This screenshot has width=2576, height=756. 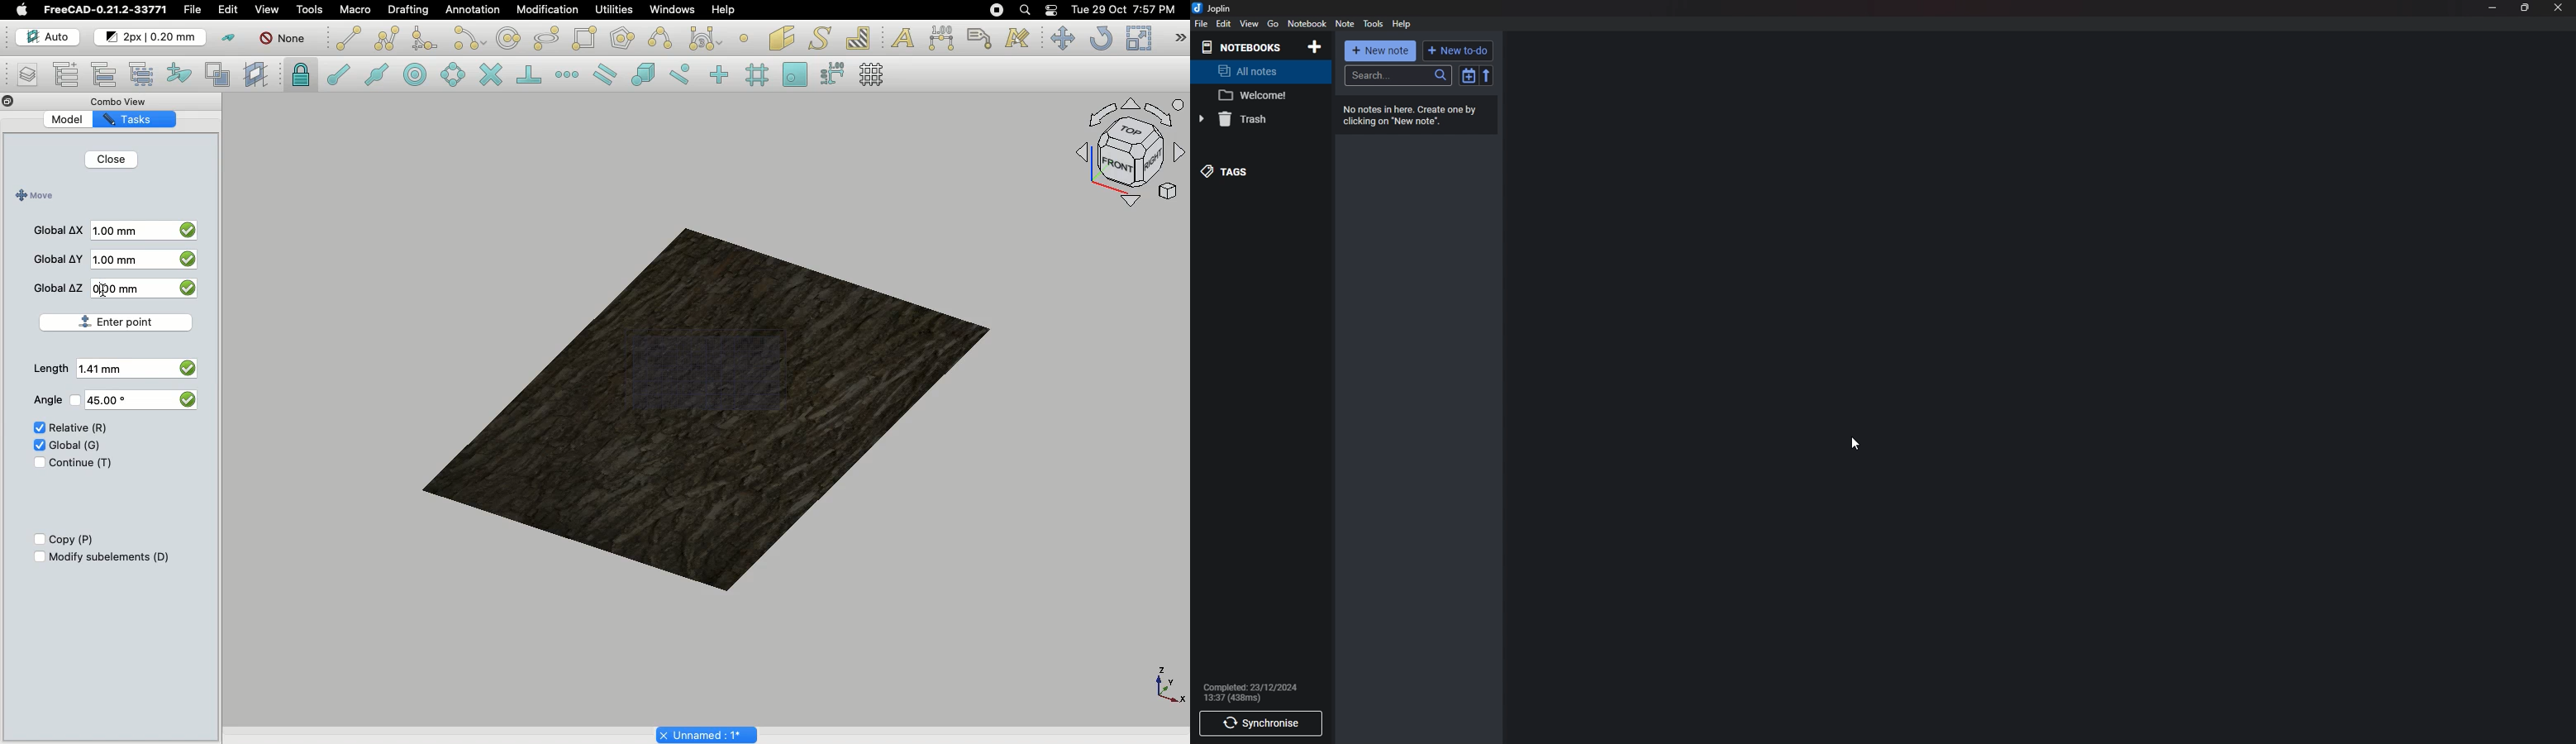 What do you see at coordinates (2494, 7) in the screenshot?
I see `Minimize` at bounding box center [2494, 7].